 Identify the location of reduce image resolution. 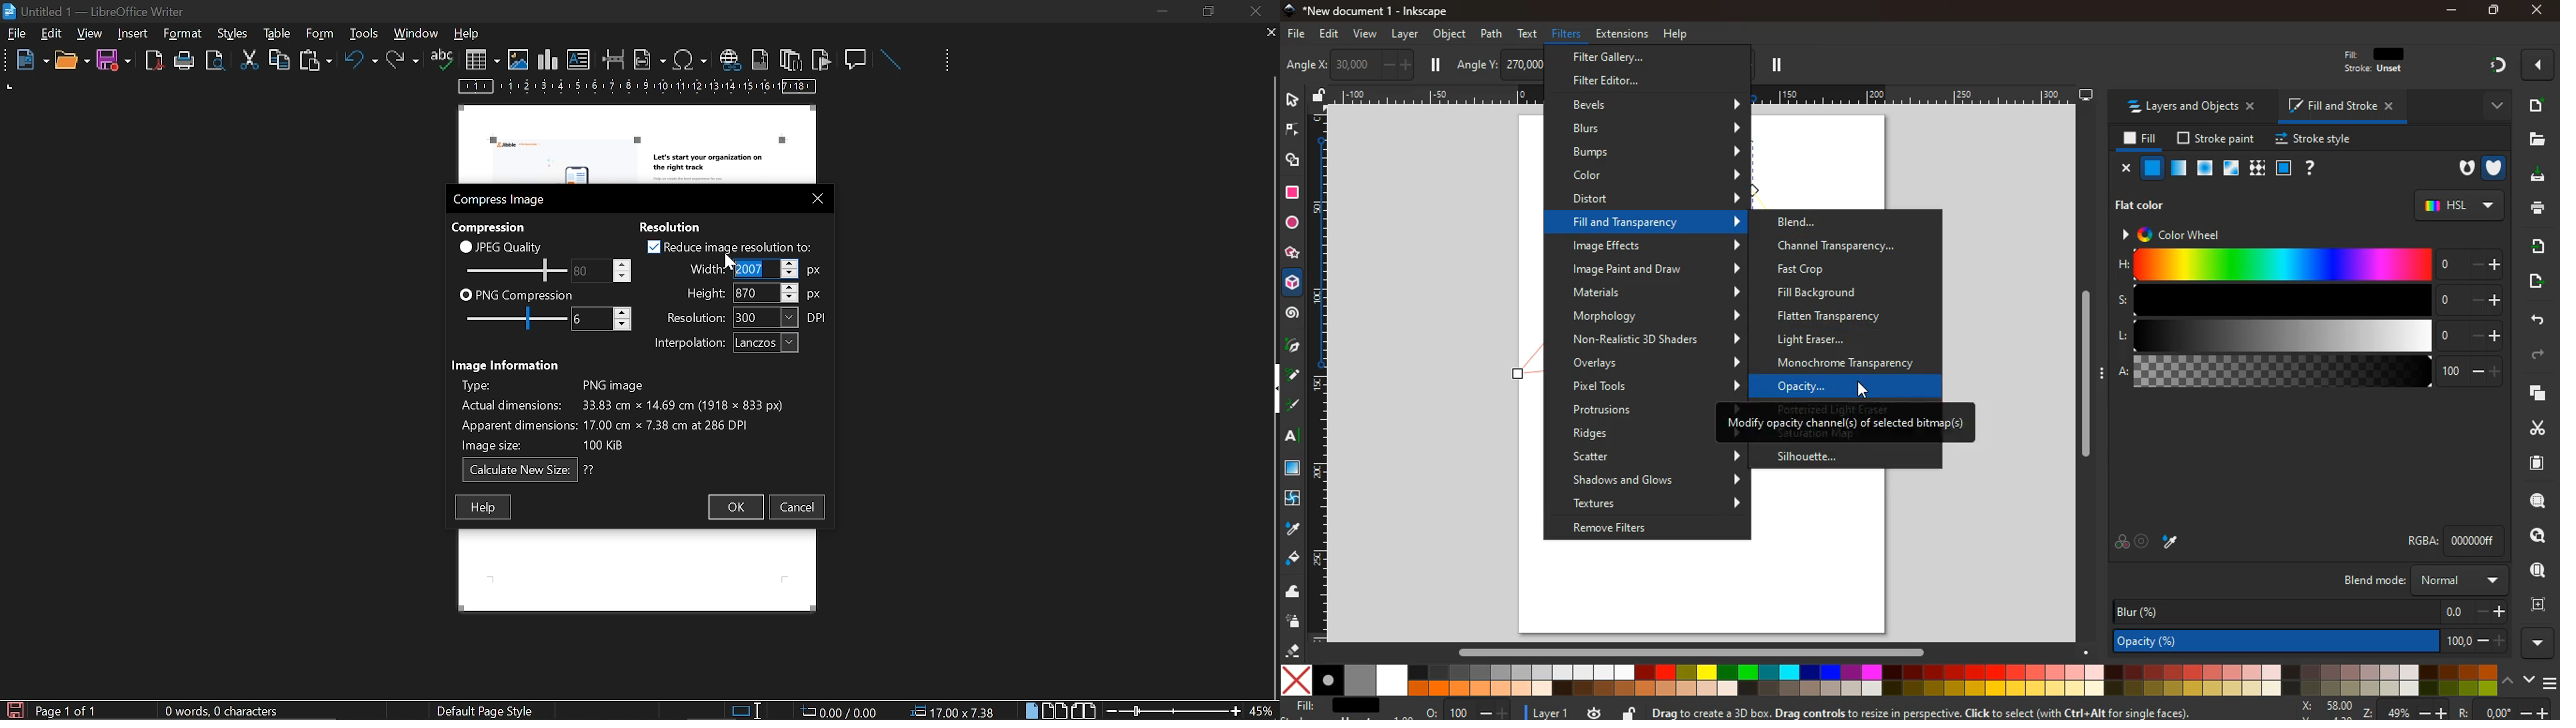
(730, 246).